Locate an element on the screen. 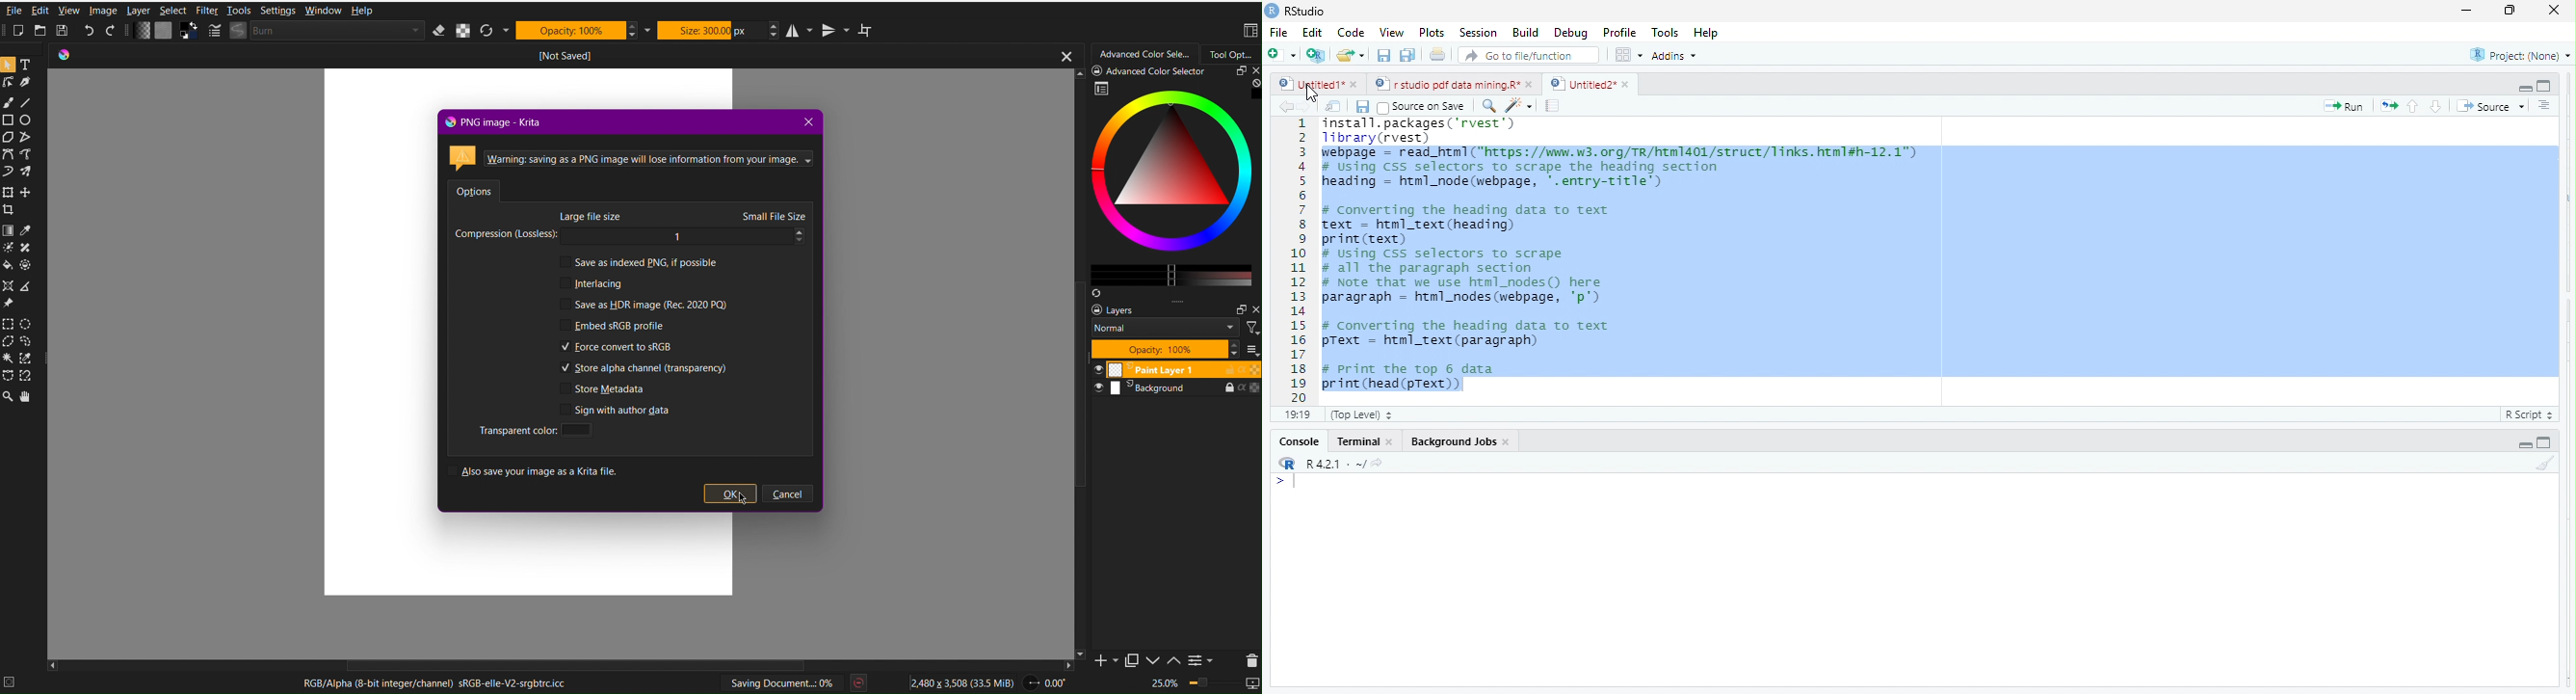 The image size is (2576, 700). Vertical Mirror is located at coordinates (834, 29).